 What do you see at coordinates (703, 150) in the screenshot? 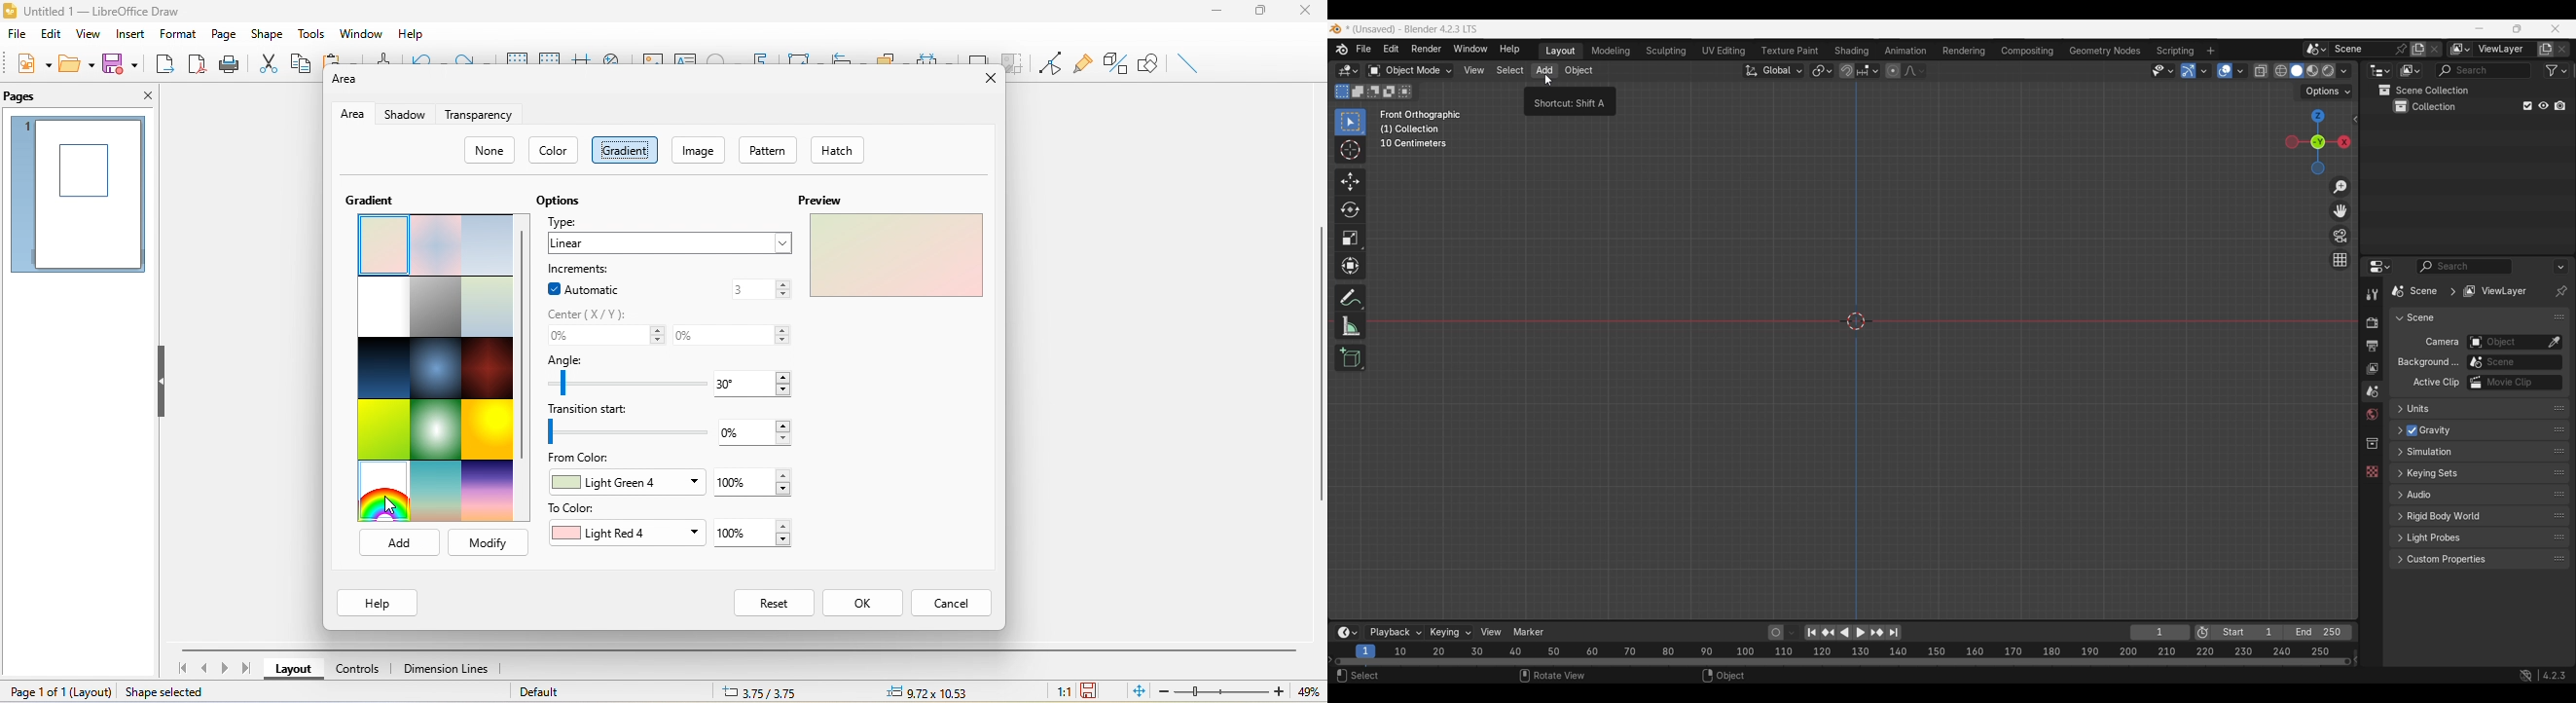
I see `iamge` at bounding box center [703, 150].